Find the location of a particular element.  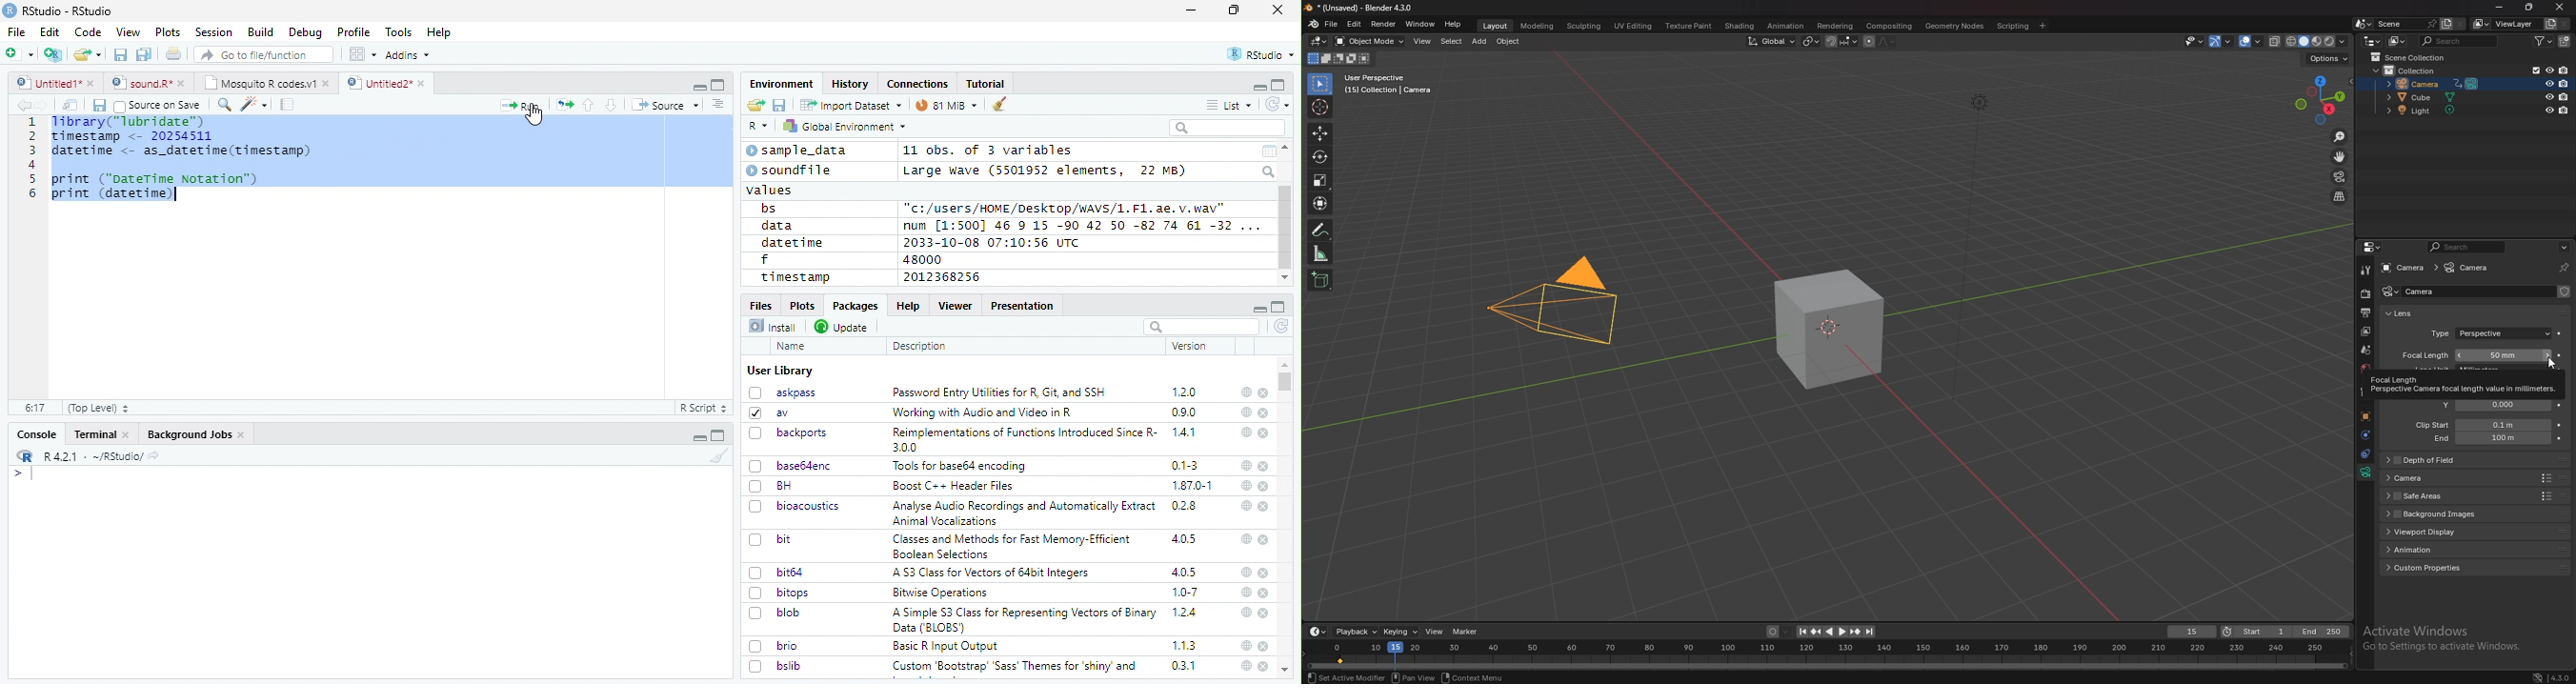

close is located at coordinates (1265, 573).